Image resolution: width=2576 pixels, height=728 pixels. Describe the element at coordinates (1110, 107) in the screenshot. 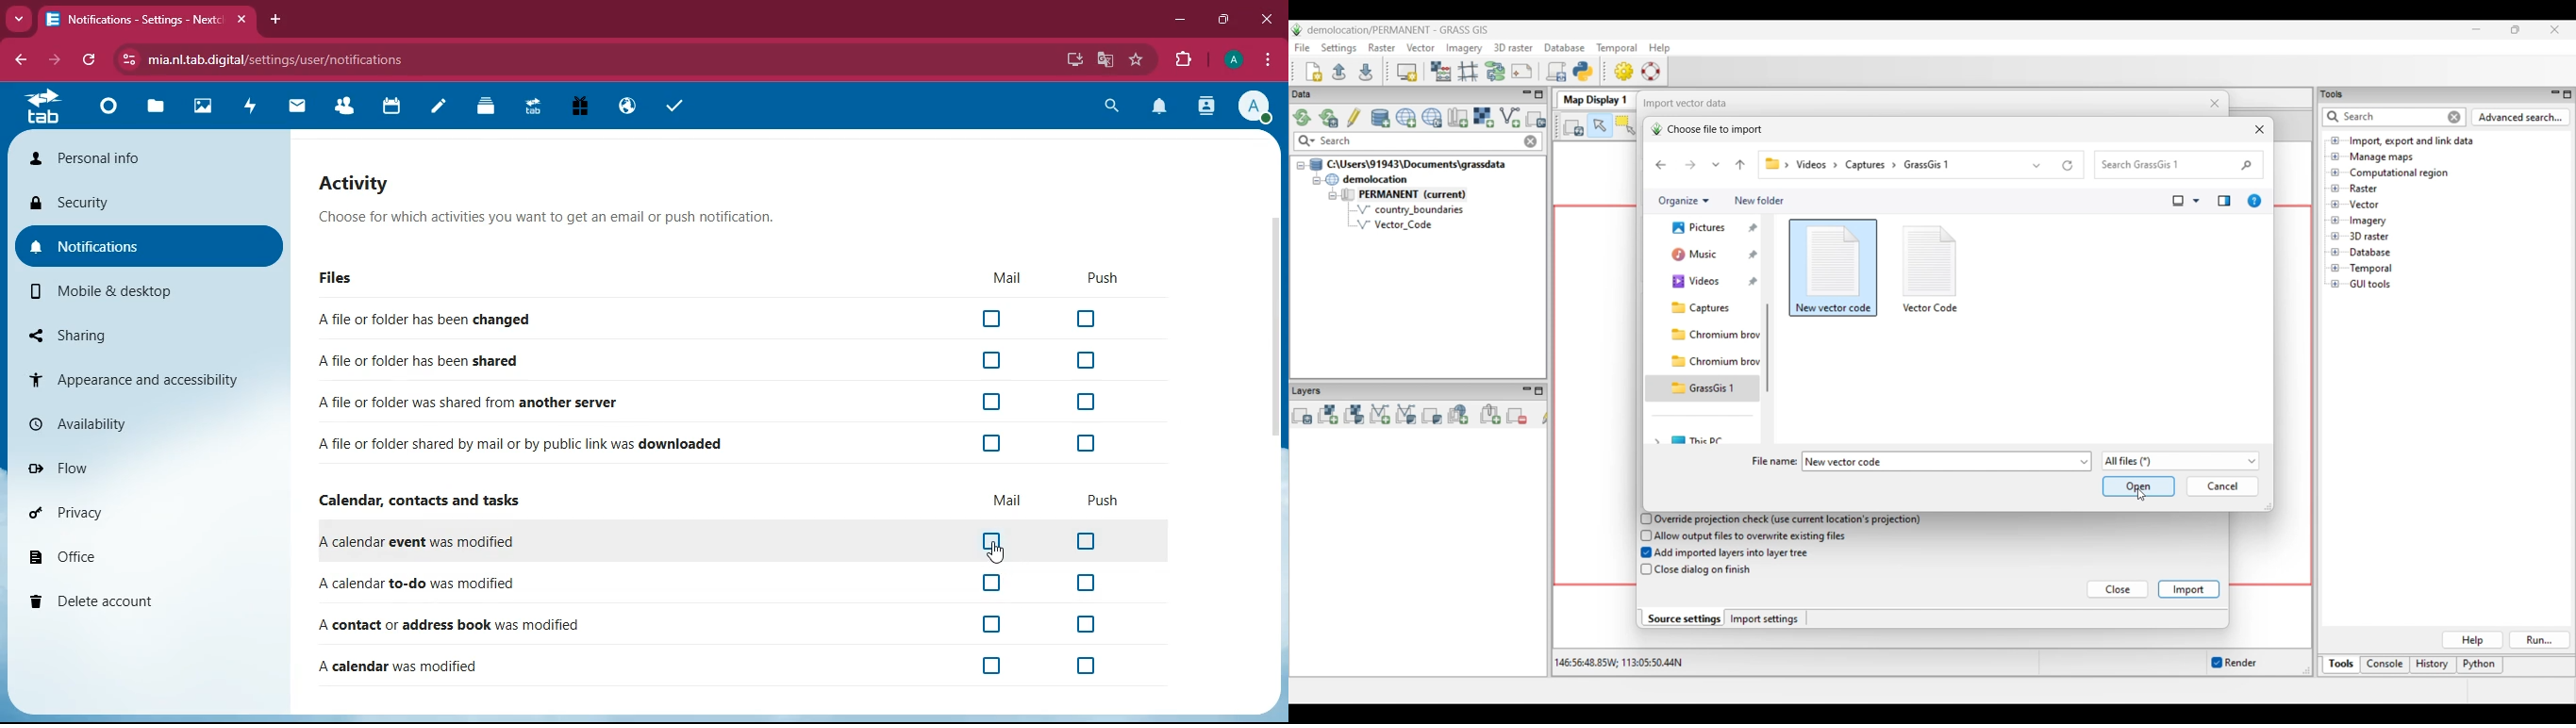

I see `search` at that location.